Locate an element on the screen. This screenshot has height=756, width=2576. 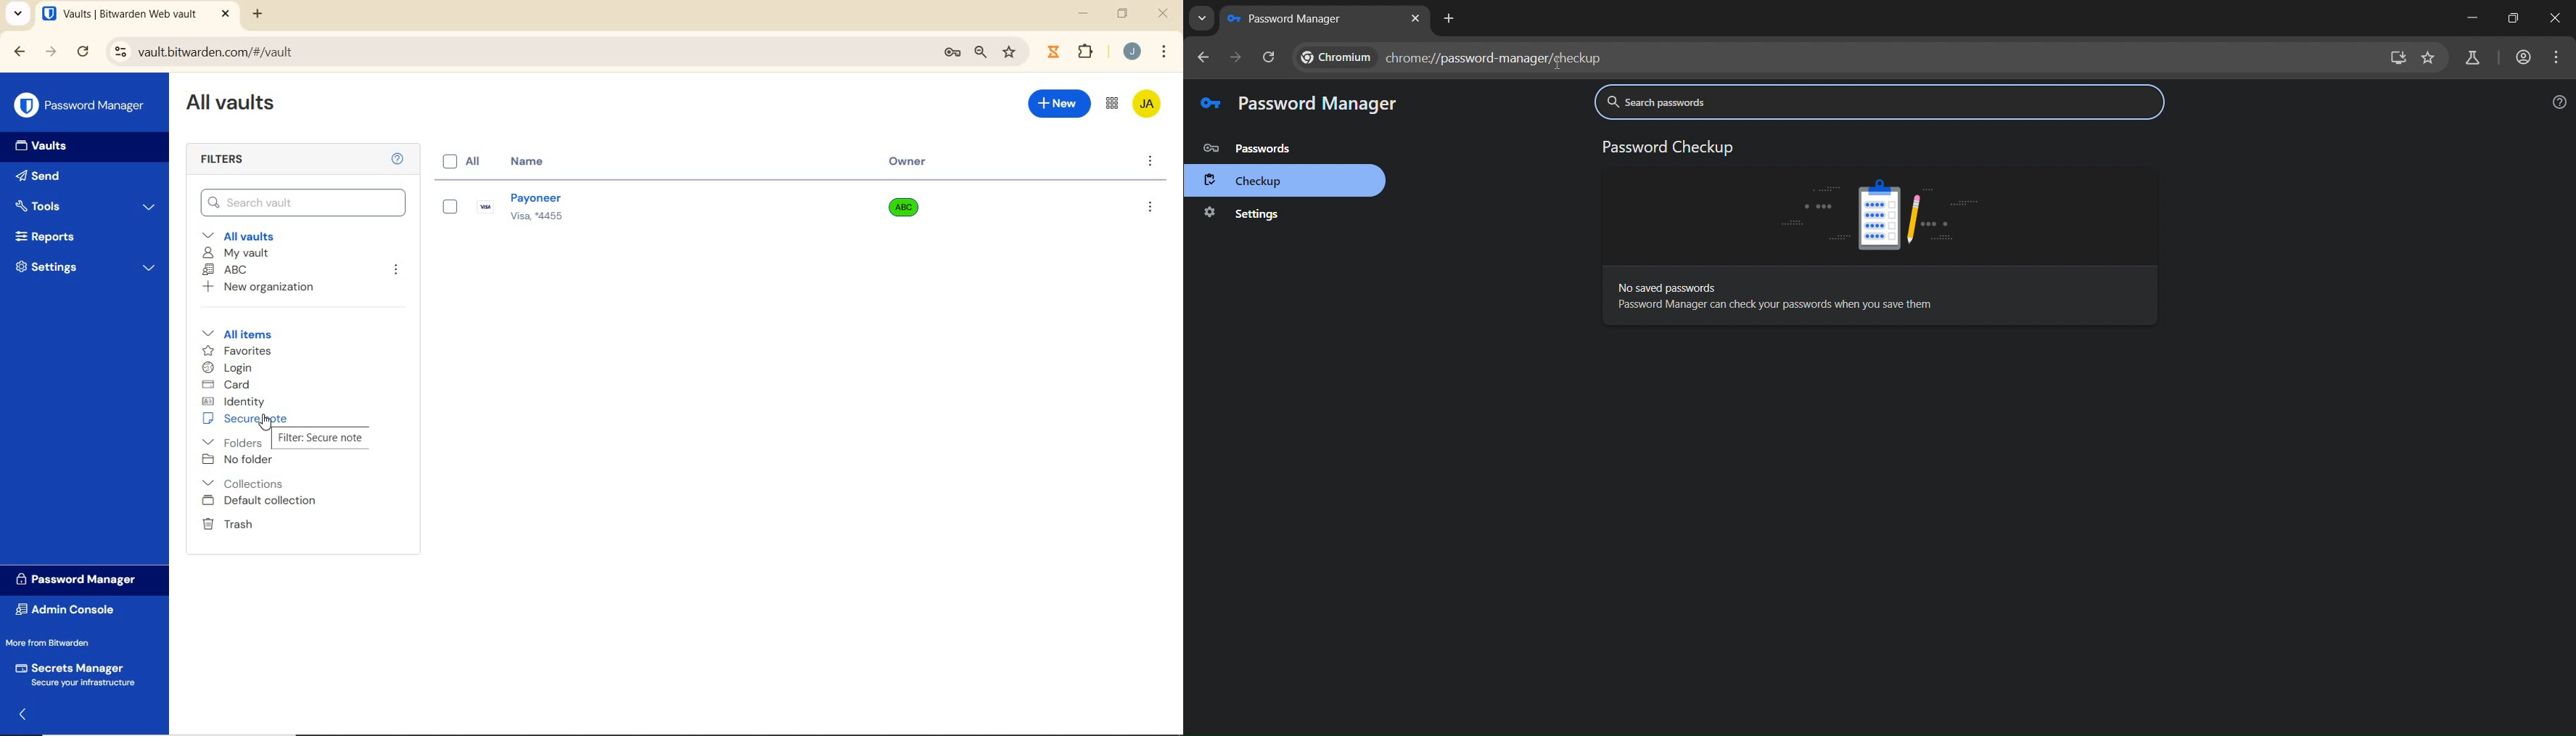
All vaults is located at coordinates (240, 235).